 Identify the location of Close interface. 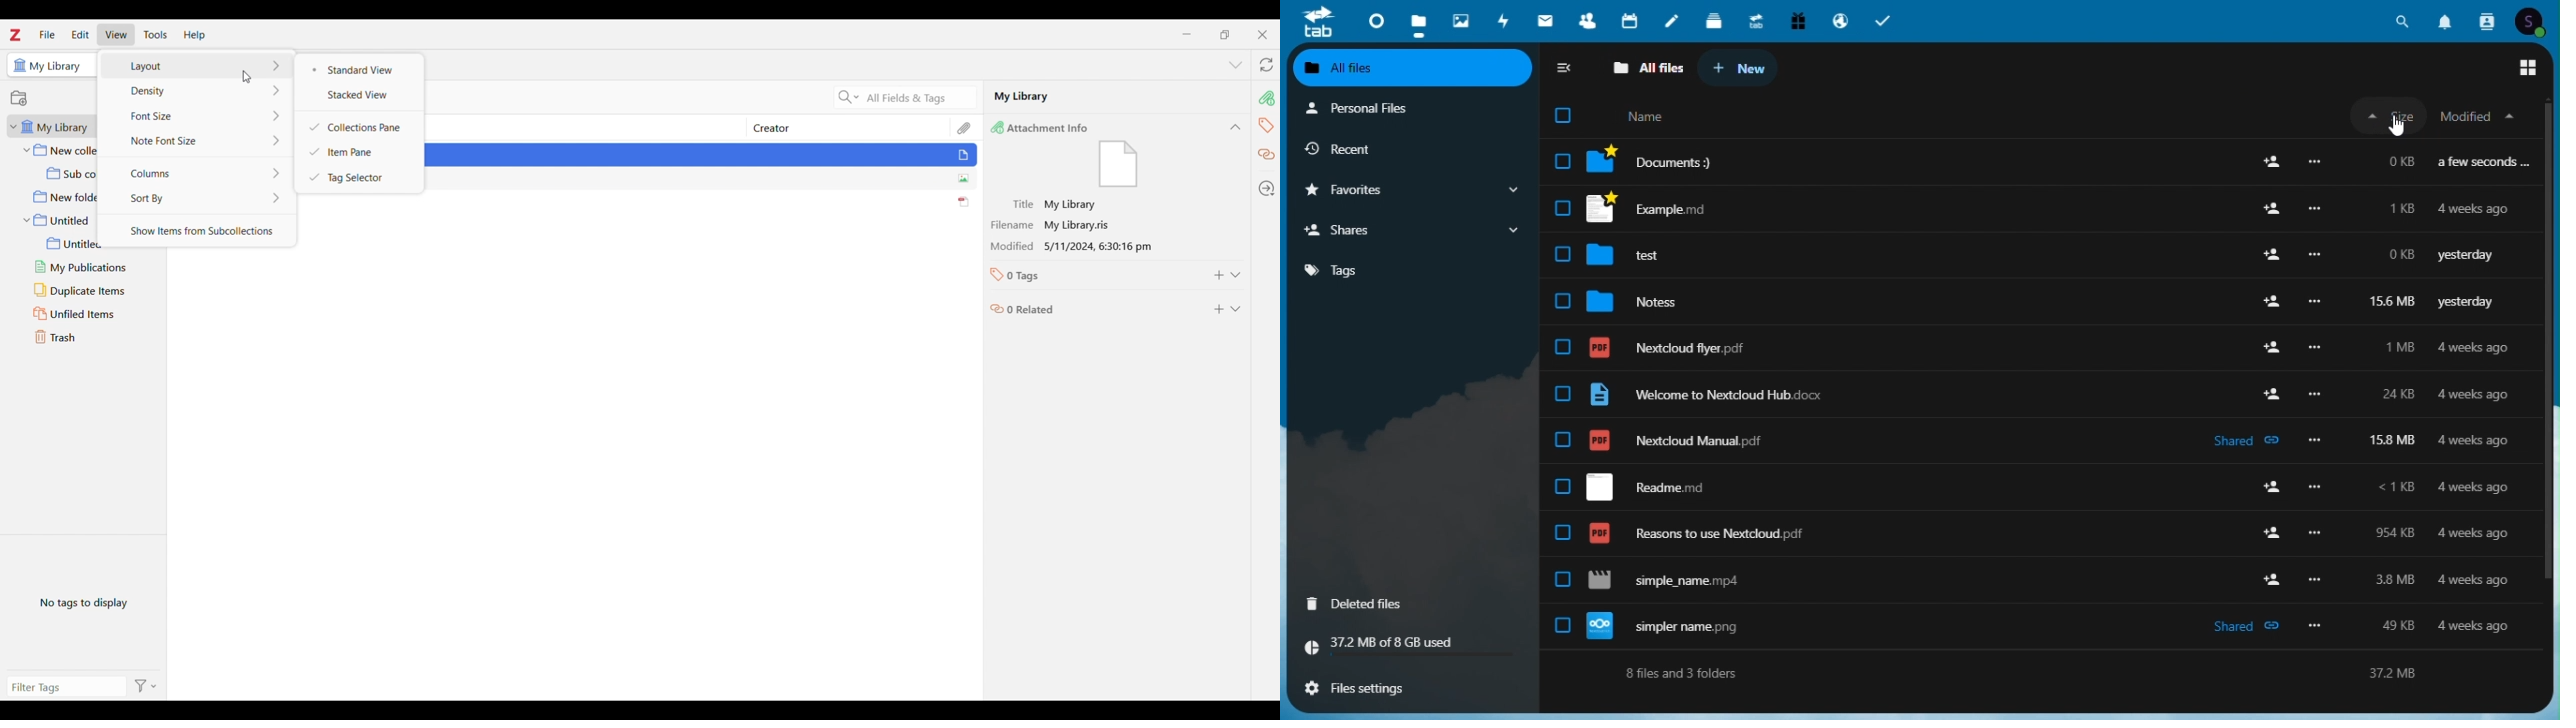
(1262, 35).